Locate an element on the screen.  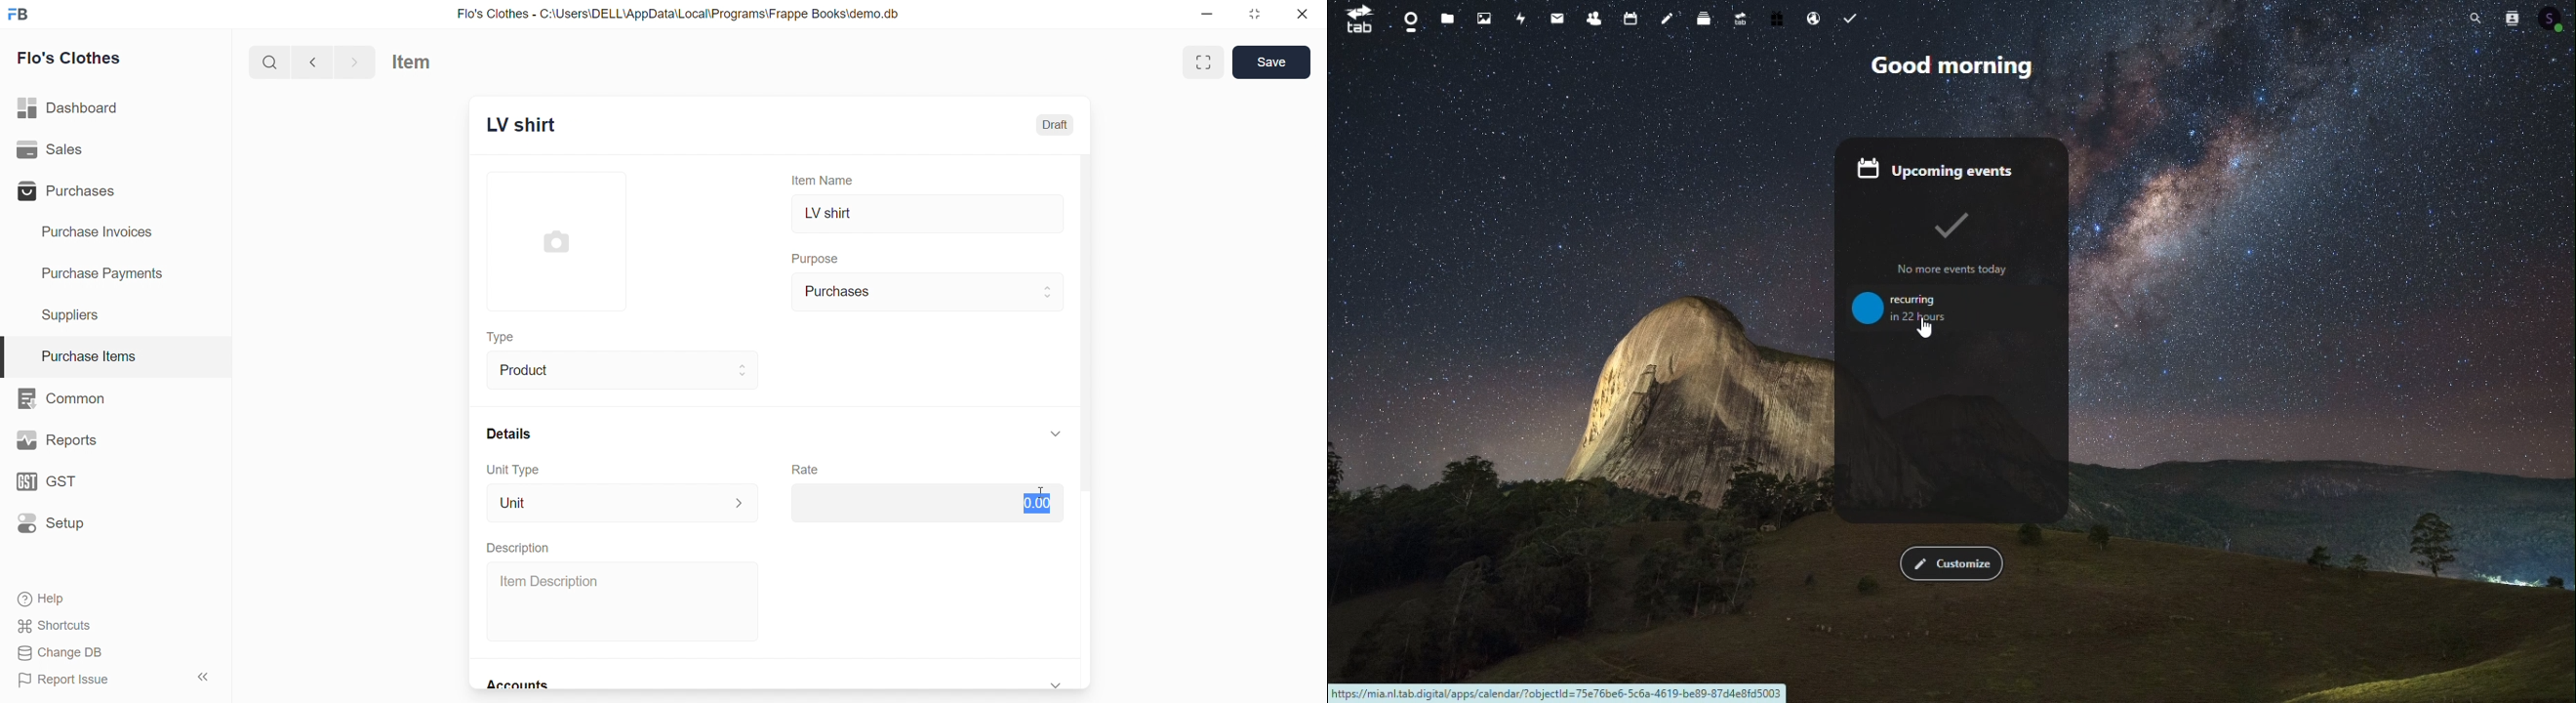
Upgrade is located at coordinates (1741, 16).